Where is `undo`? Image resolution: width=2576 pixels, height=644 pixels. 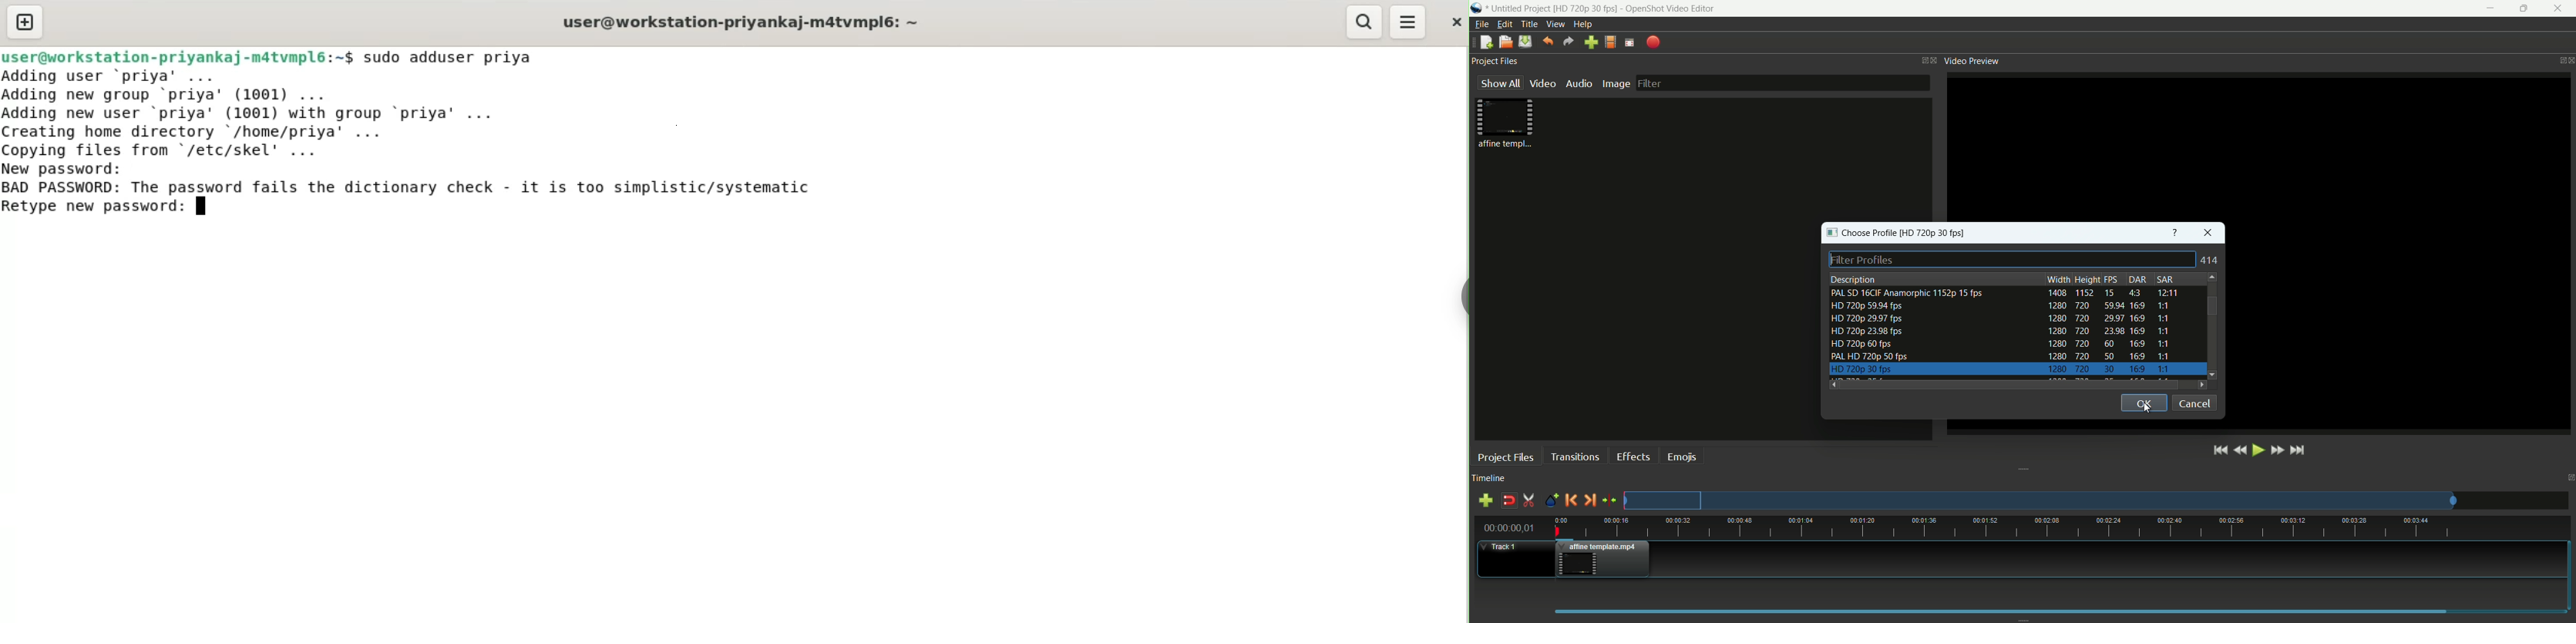 undo is located at coordinates (1548, 42).